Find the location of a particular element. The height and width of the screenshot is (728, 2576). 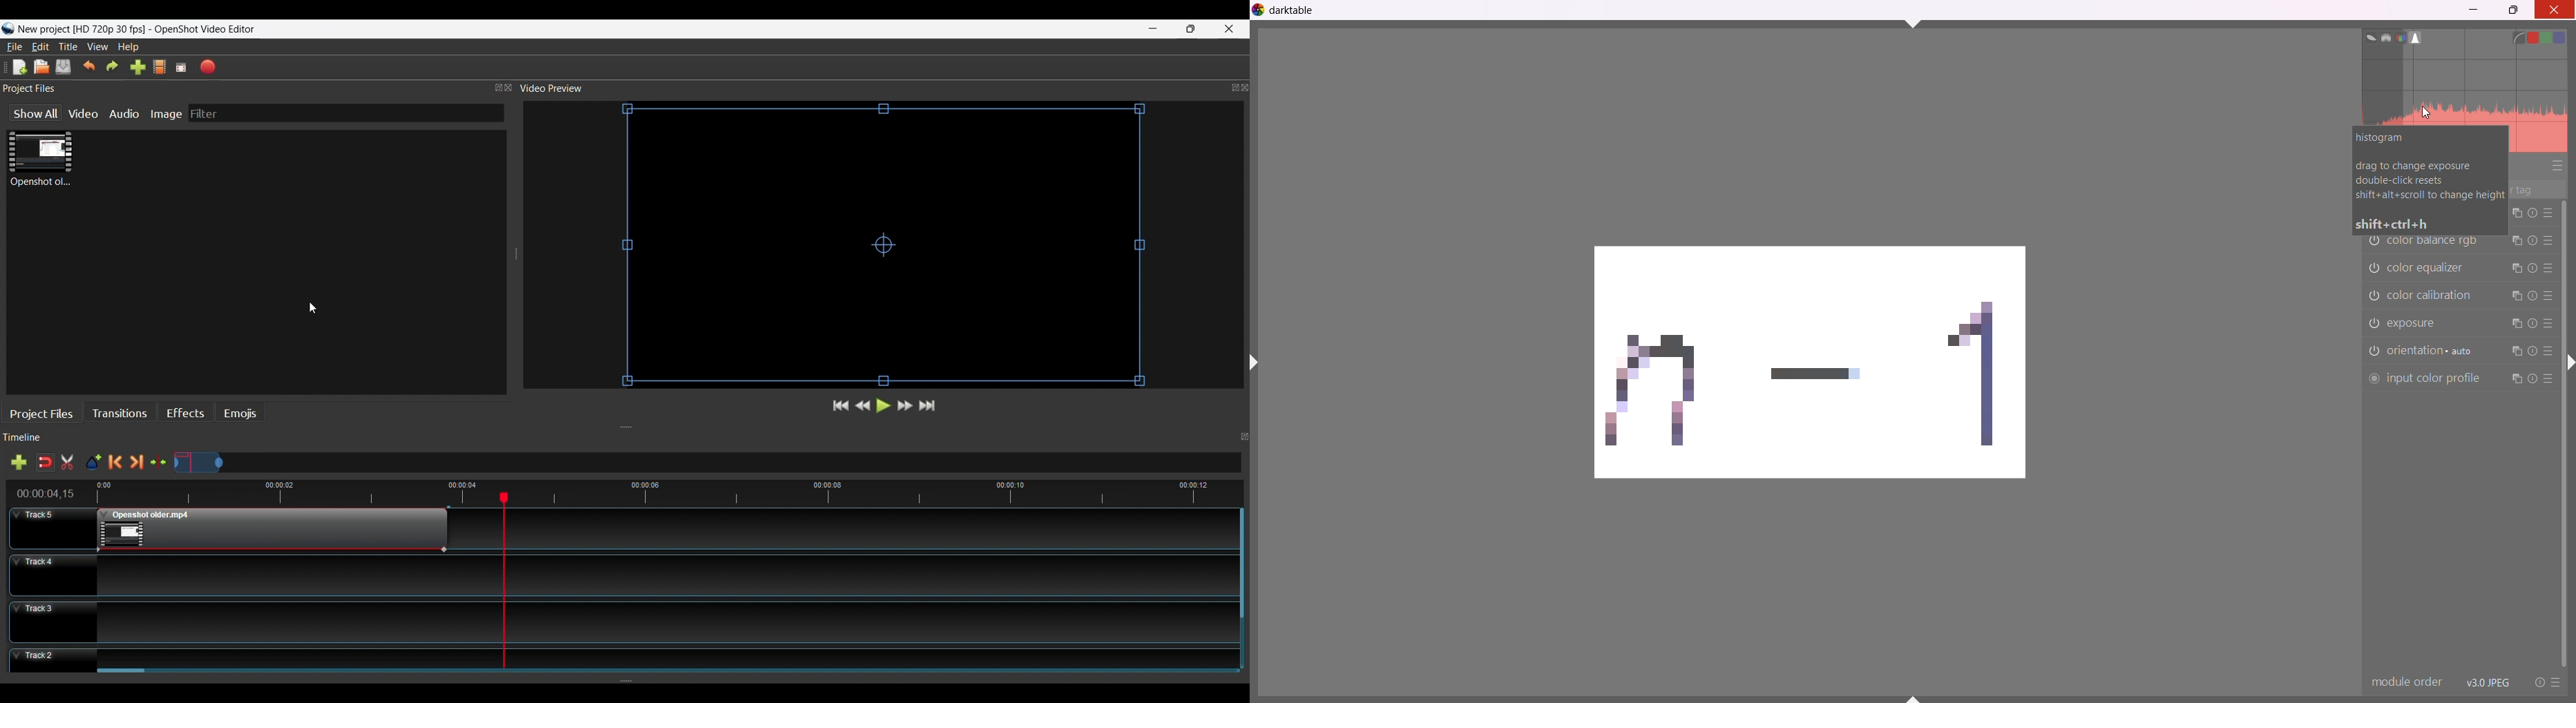

Timeline is located at coordinates (630, 491).